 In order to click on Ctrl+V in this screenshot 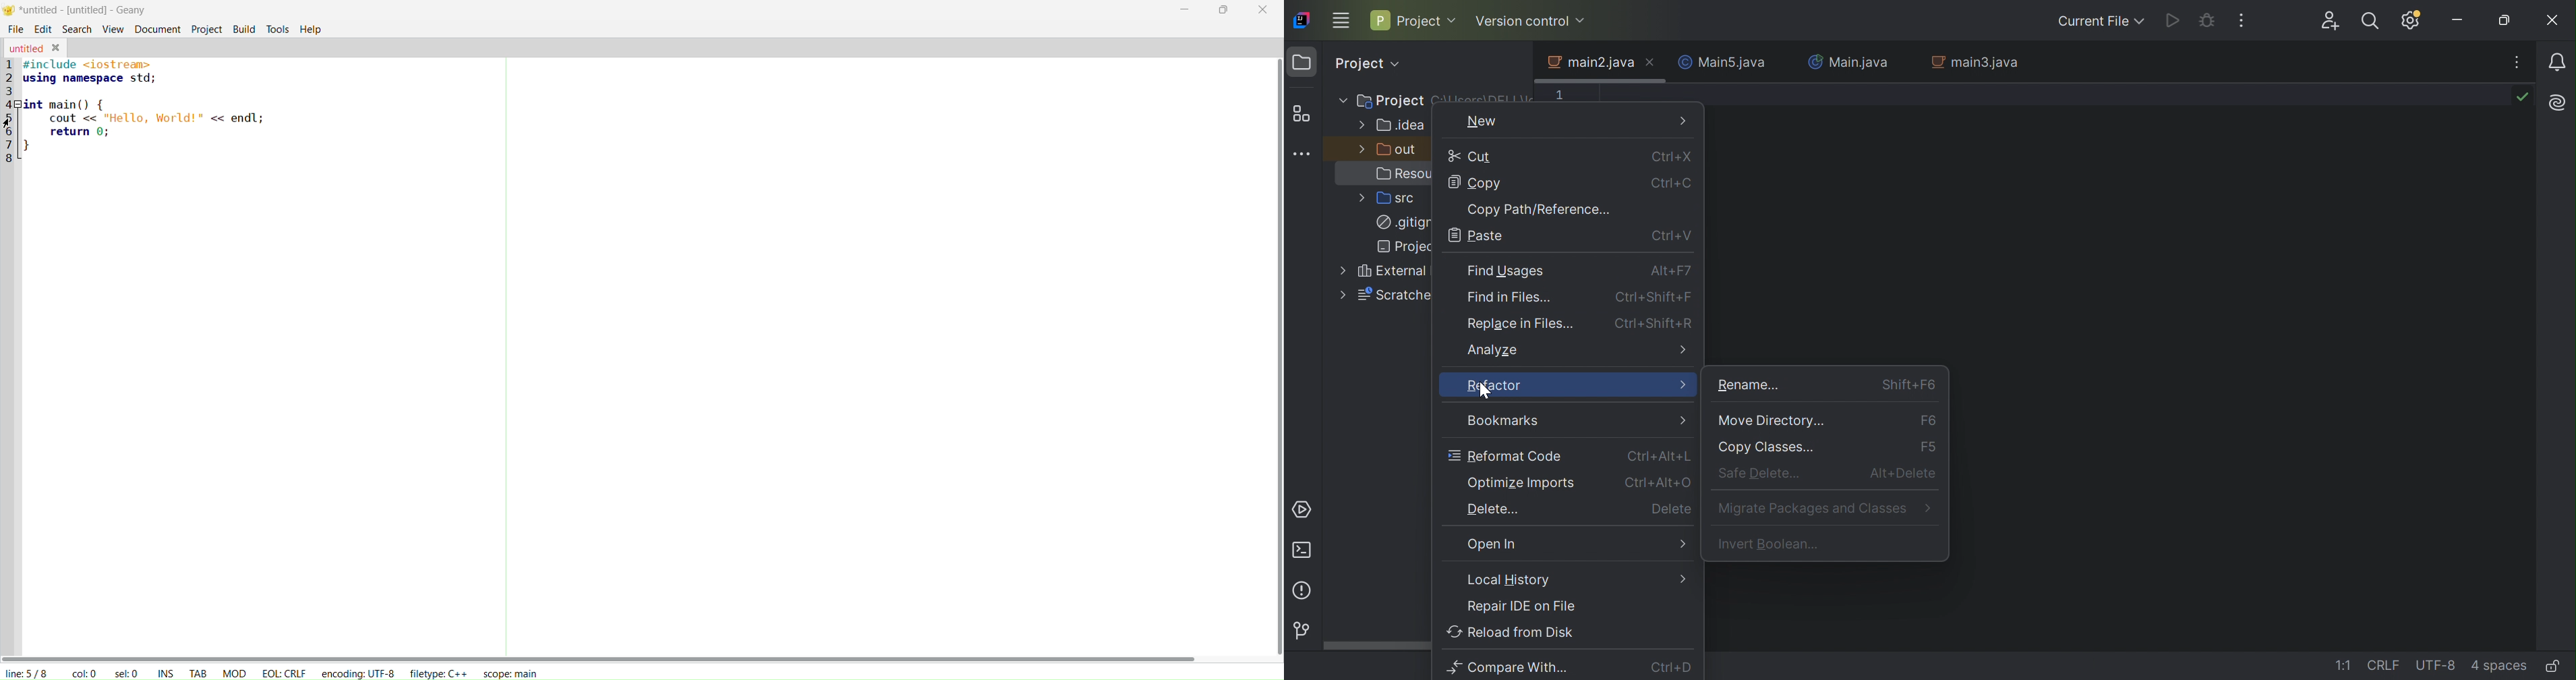, I will do `click(1674, 237)`.